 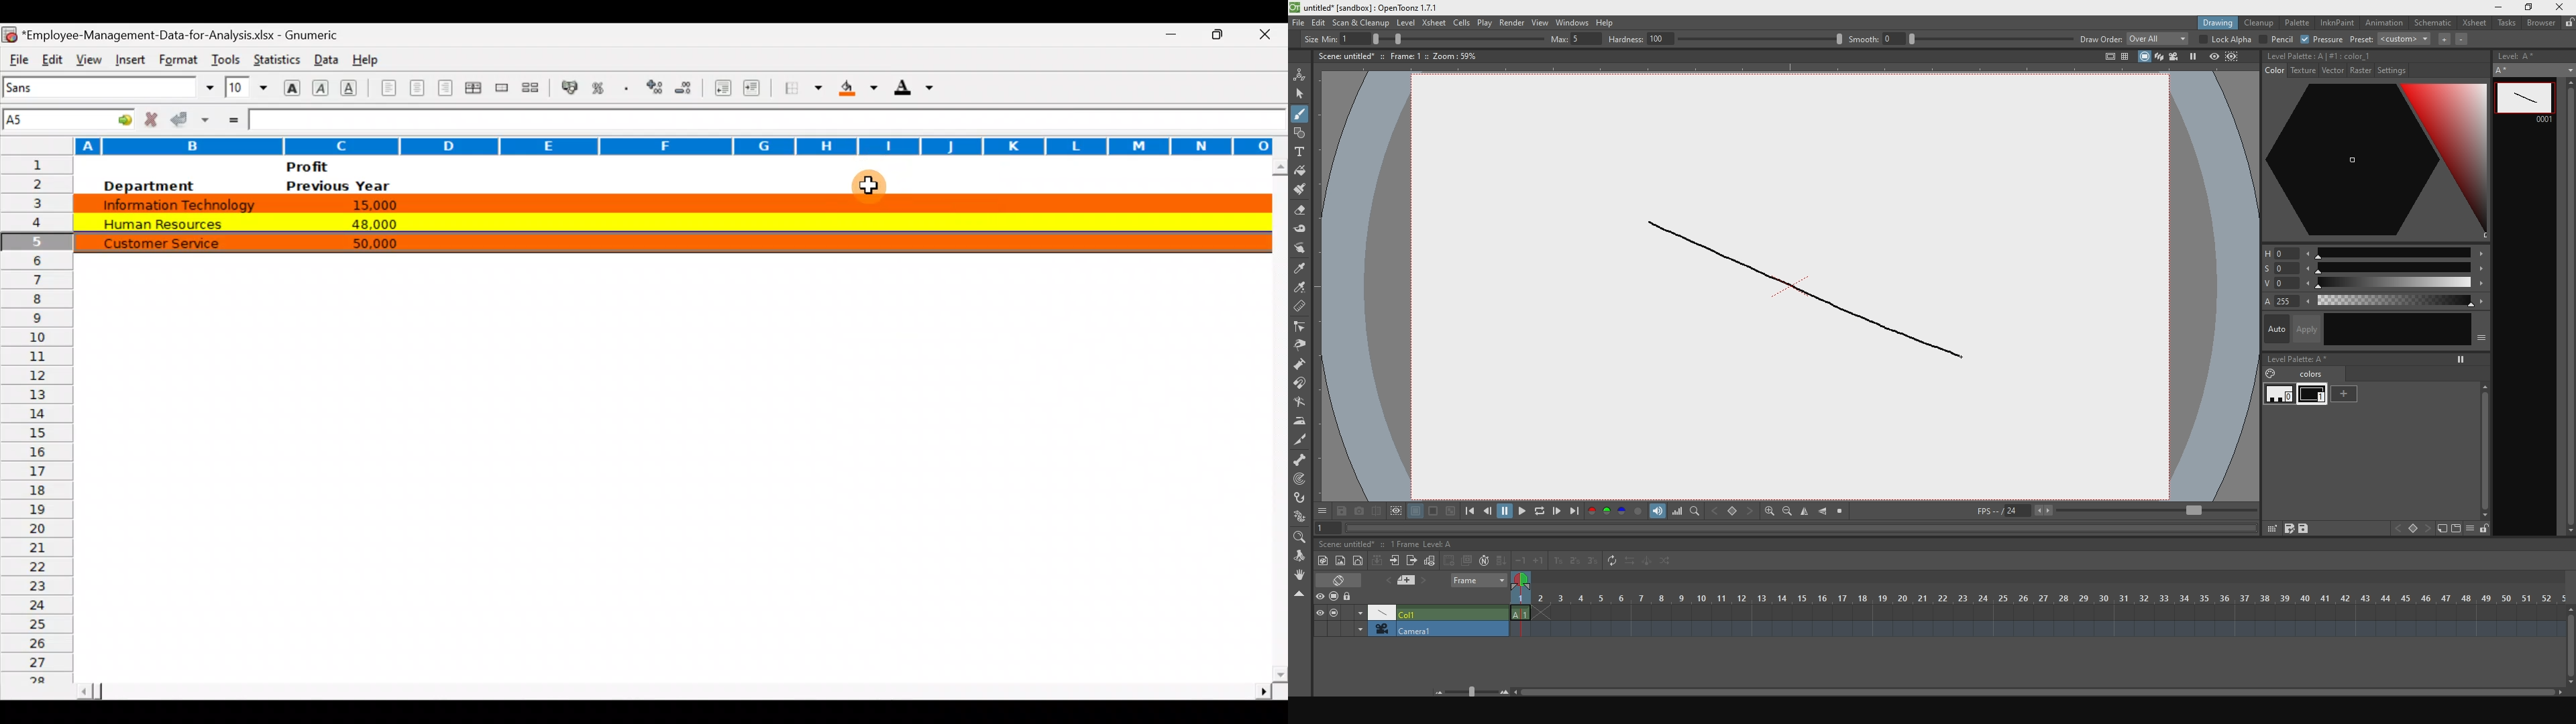 I want to click on Font name, so click(x=110, y=87).